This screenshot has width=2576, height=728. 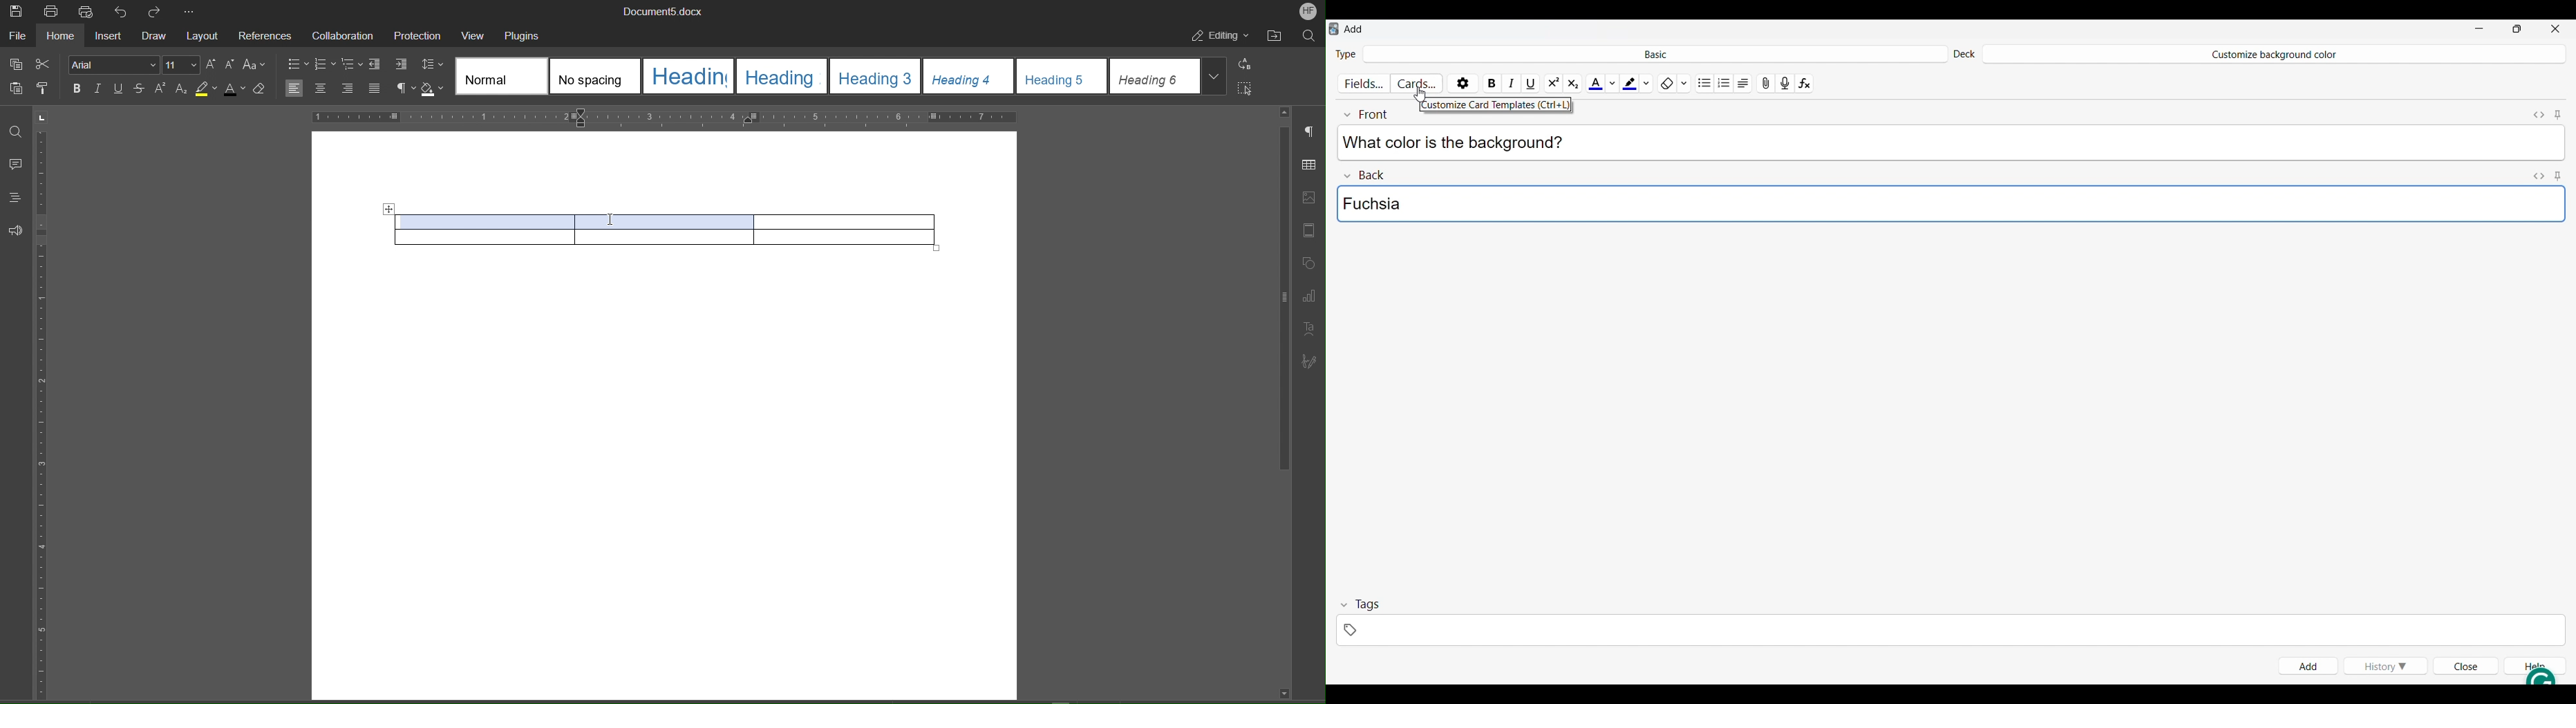 I want to click on Alignment, so click(x=333, y=89).